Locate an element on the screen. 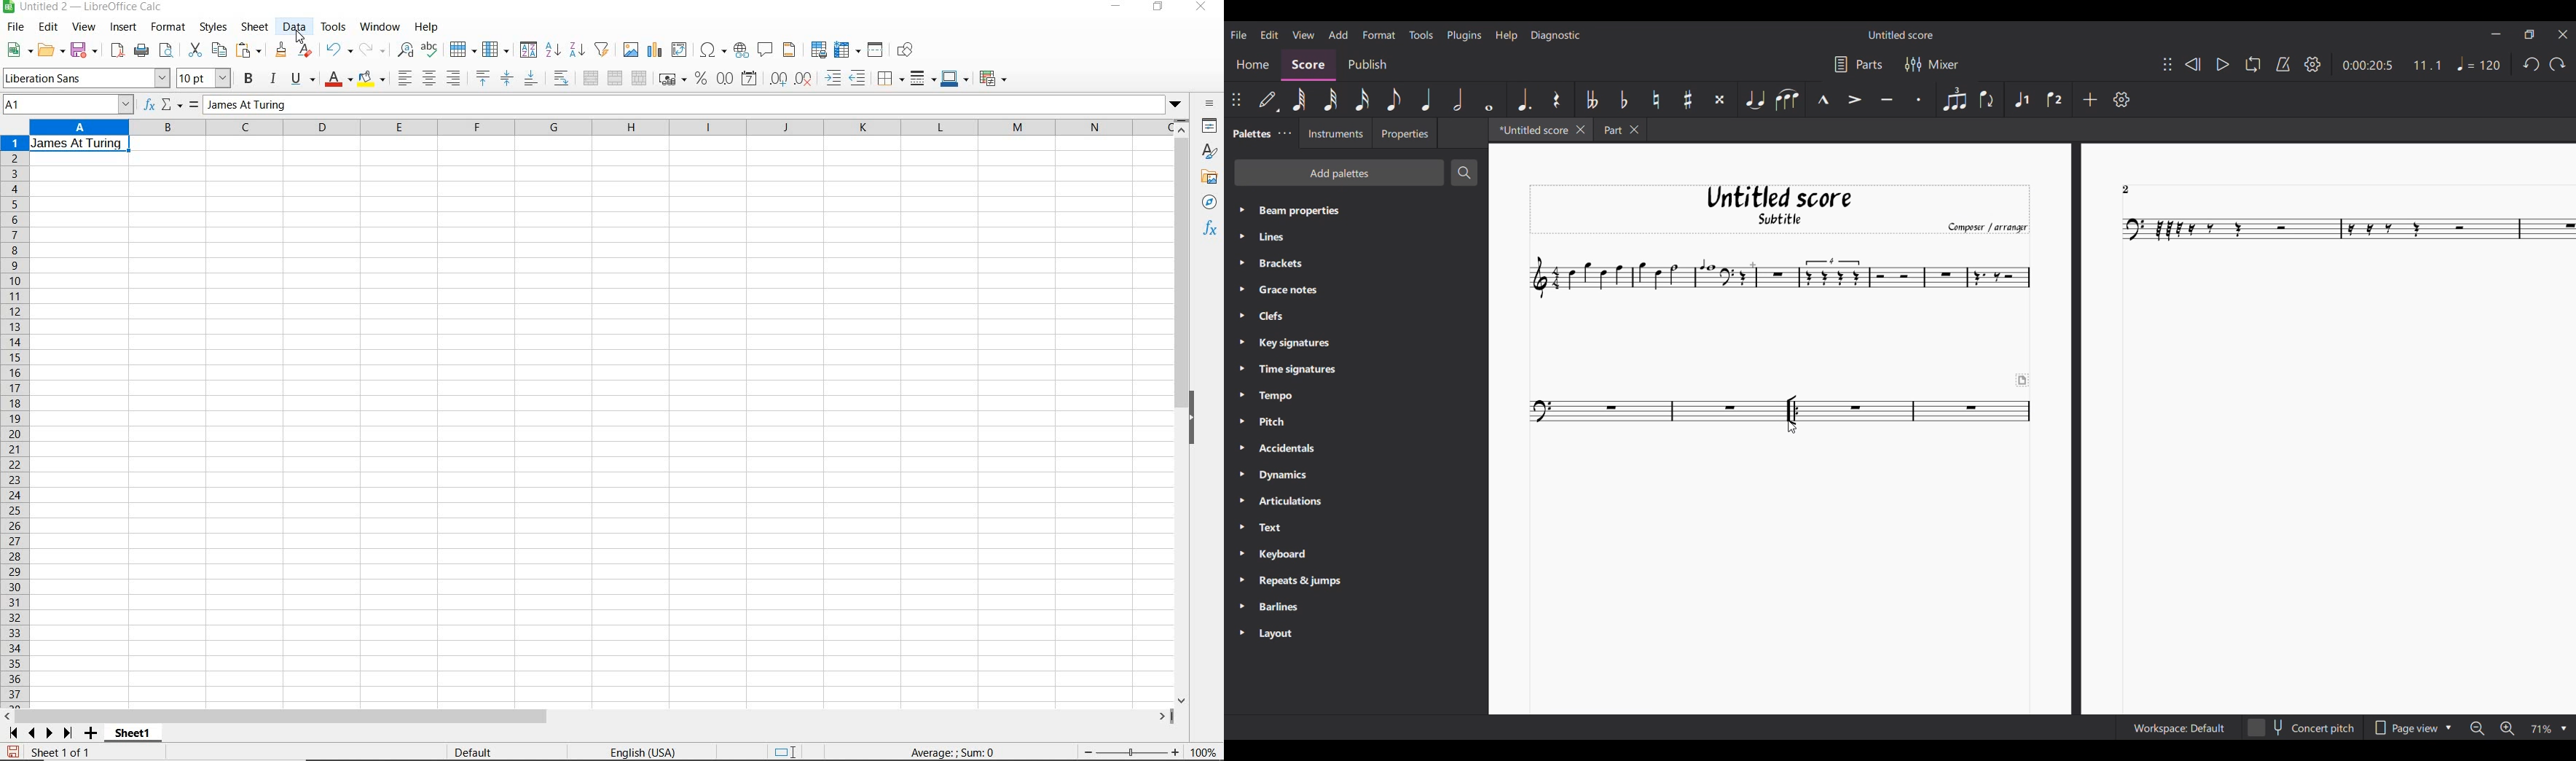  Palette tab, current selection is located at coordinates (1249, 134).